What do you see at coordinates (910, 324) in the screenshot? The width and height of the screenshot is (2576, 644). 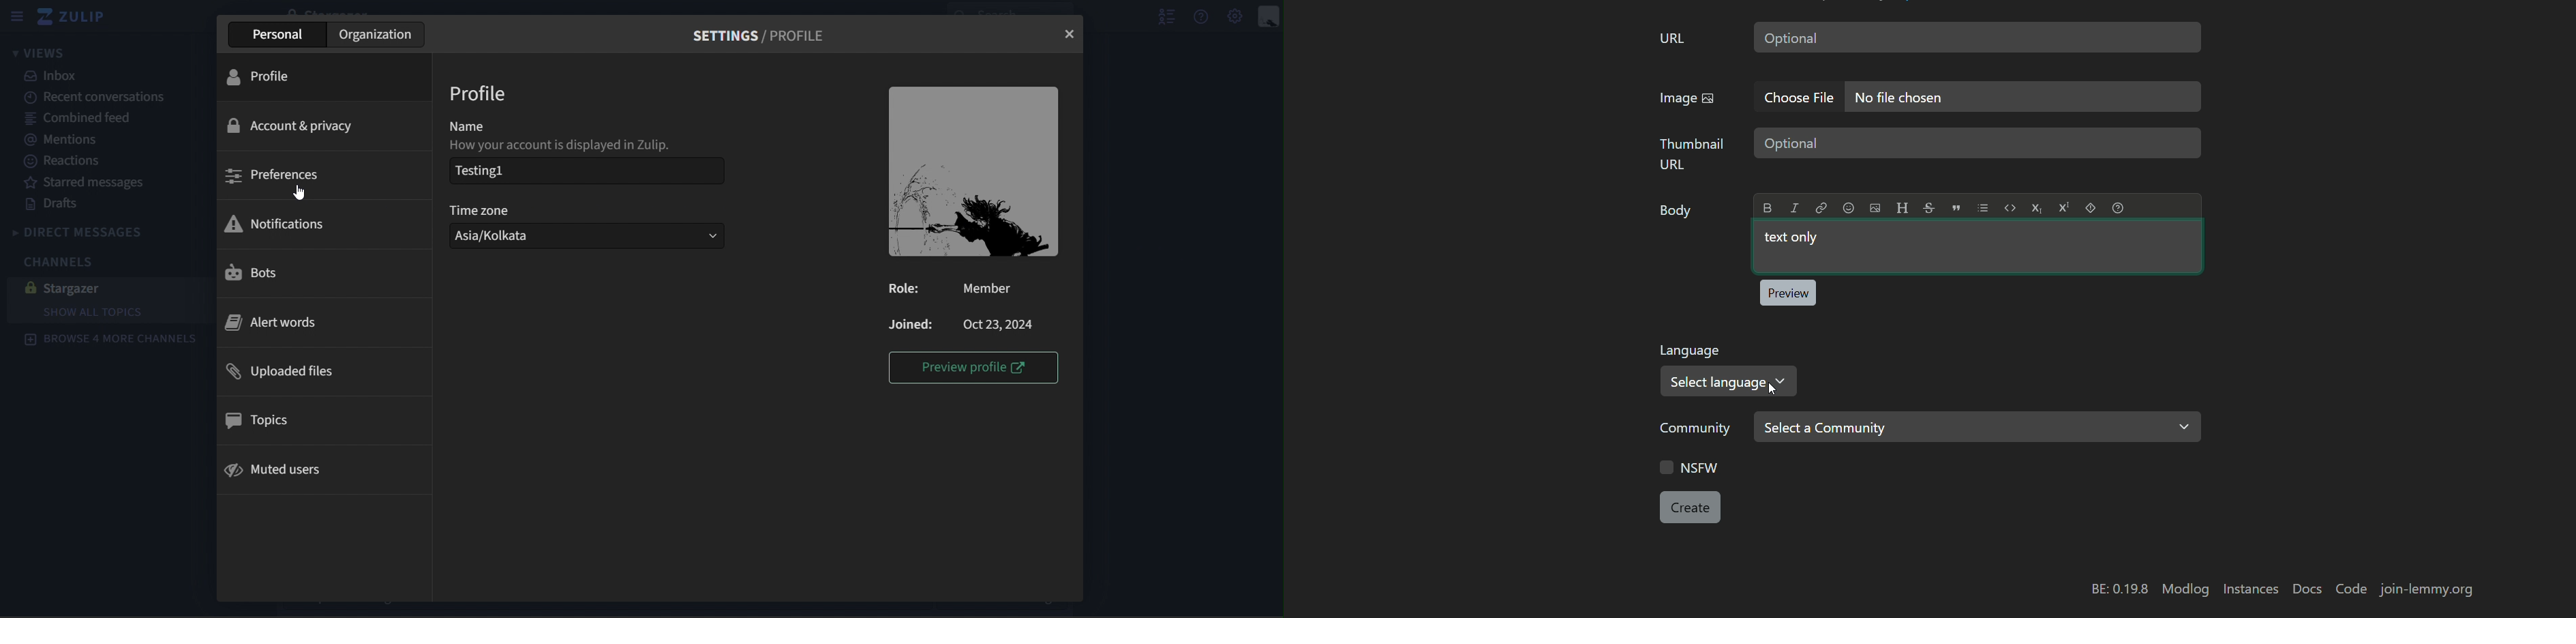 I see `Joined:` at bounding box center [910, 324].